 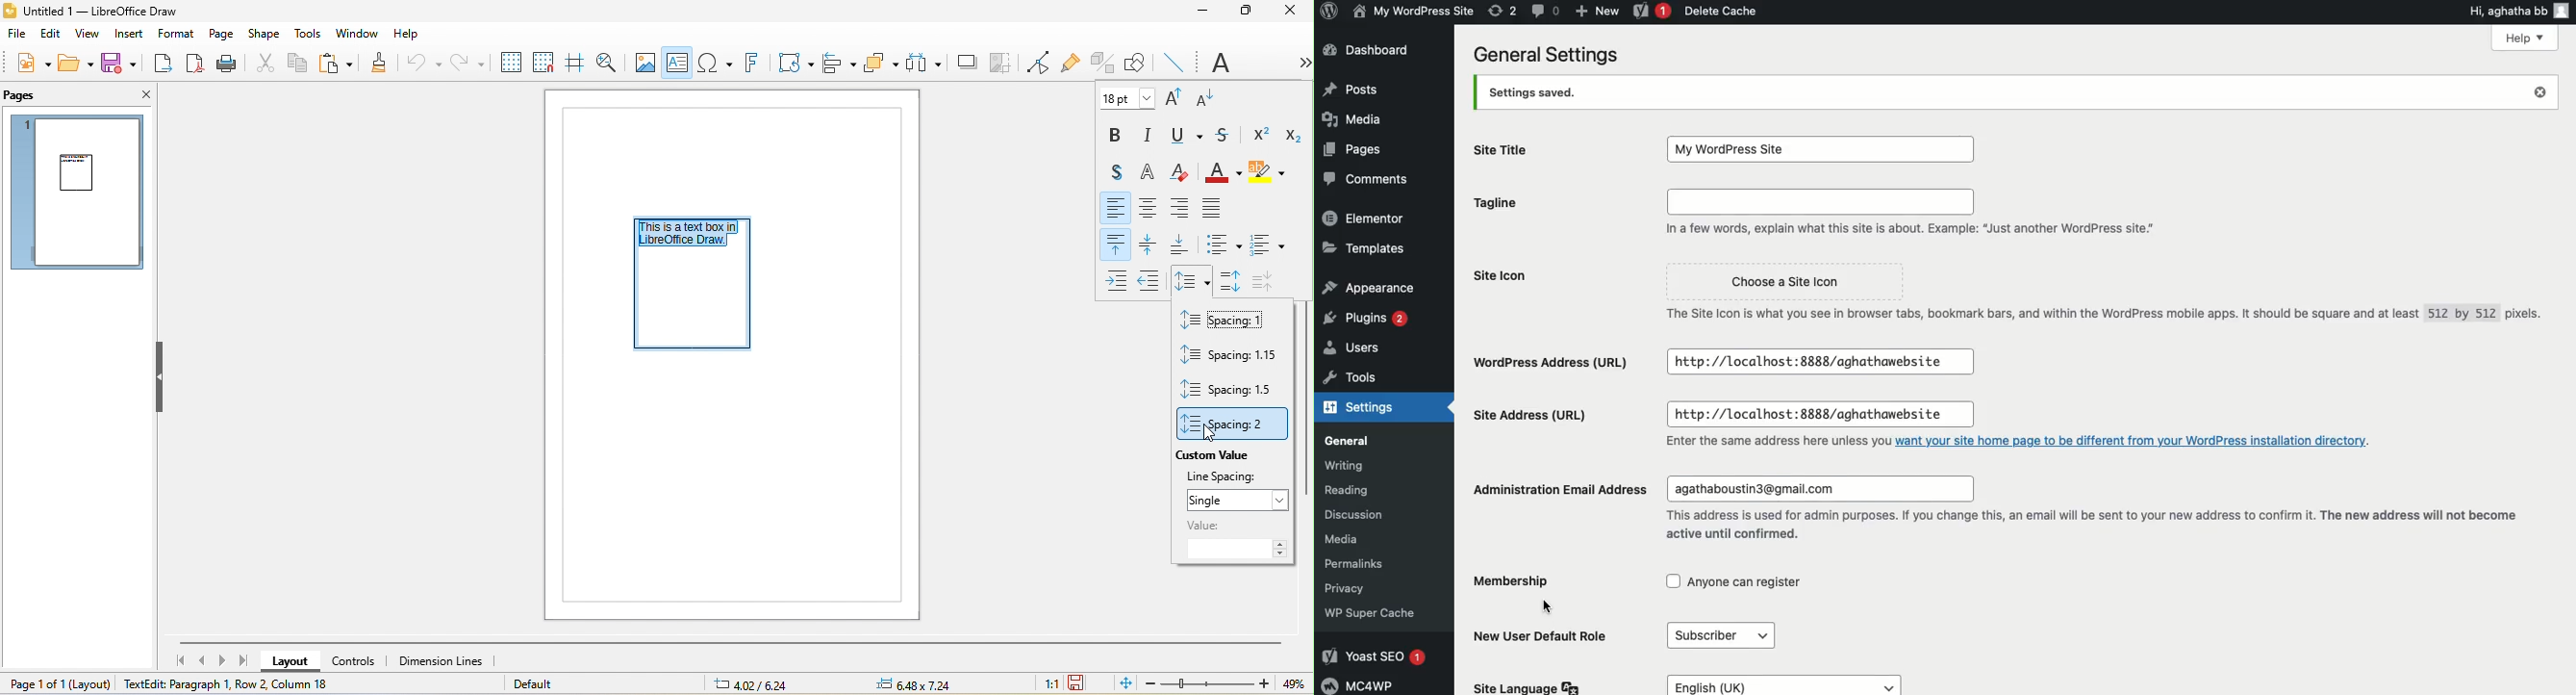 I want to click on align top, so click(x=1116, y=244).